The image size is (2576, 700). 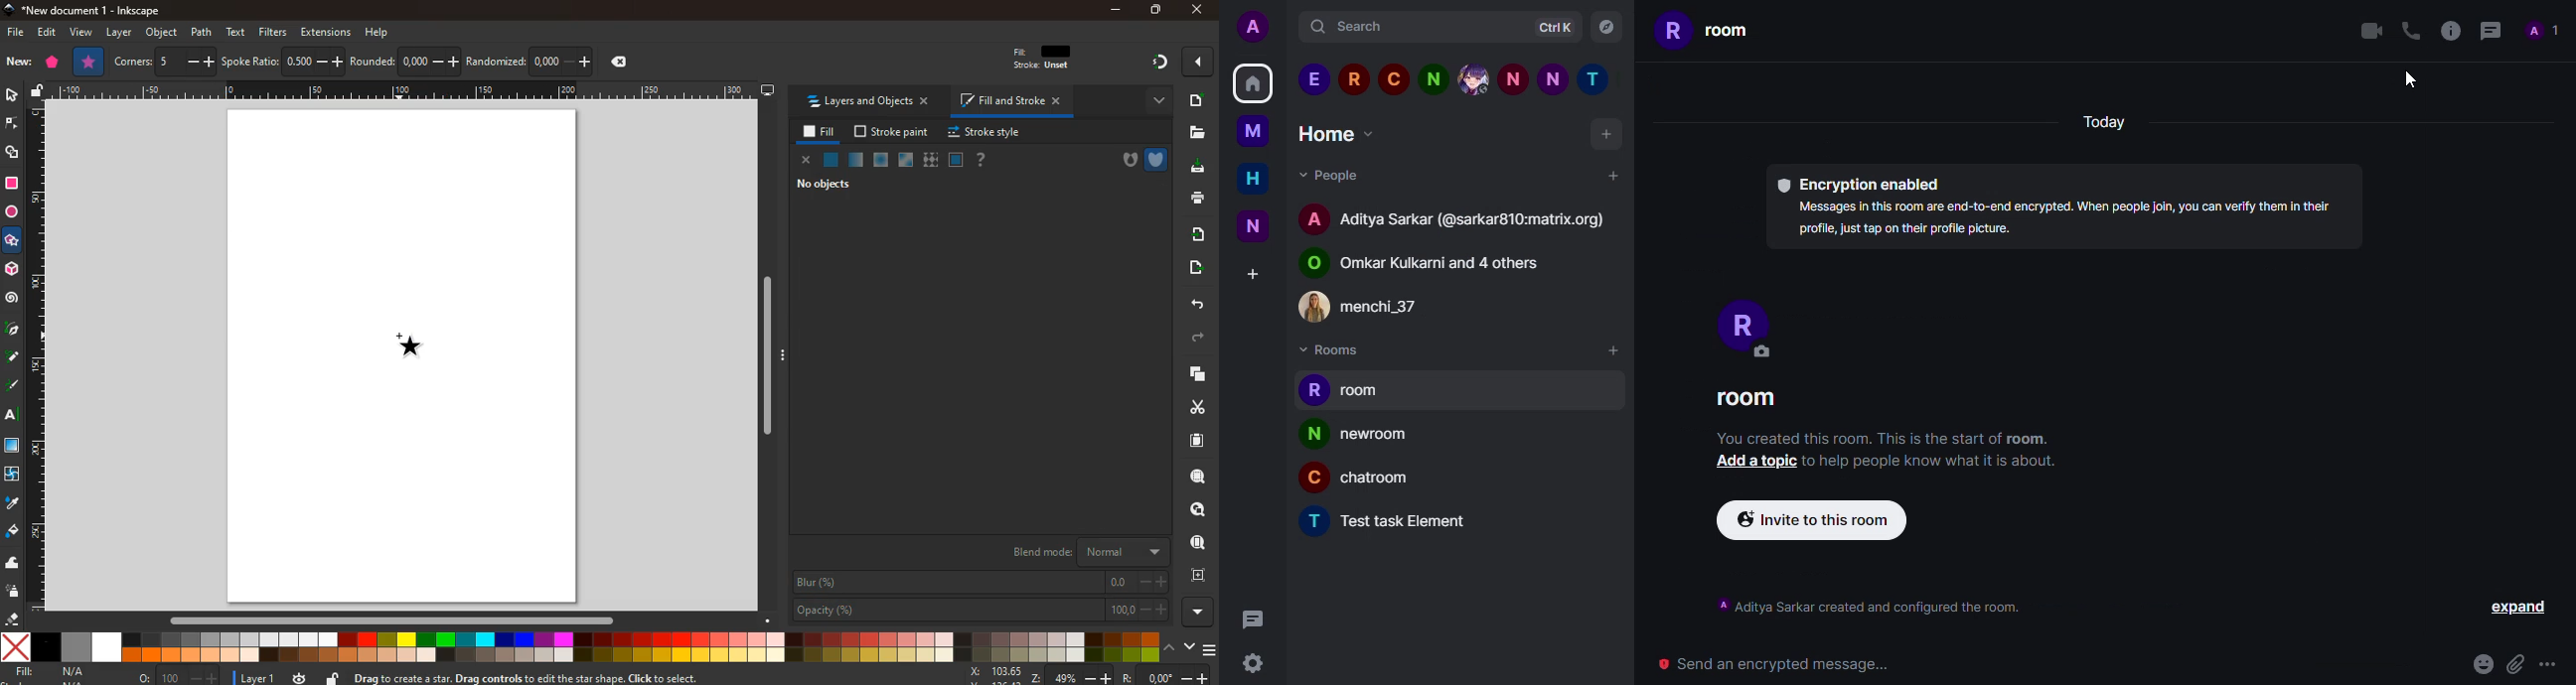 I want to click on send encrypted message, so click(x=1775, y=665).